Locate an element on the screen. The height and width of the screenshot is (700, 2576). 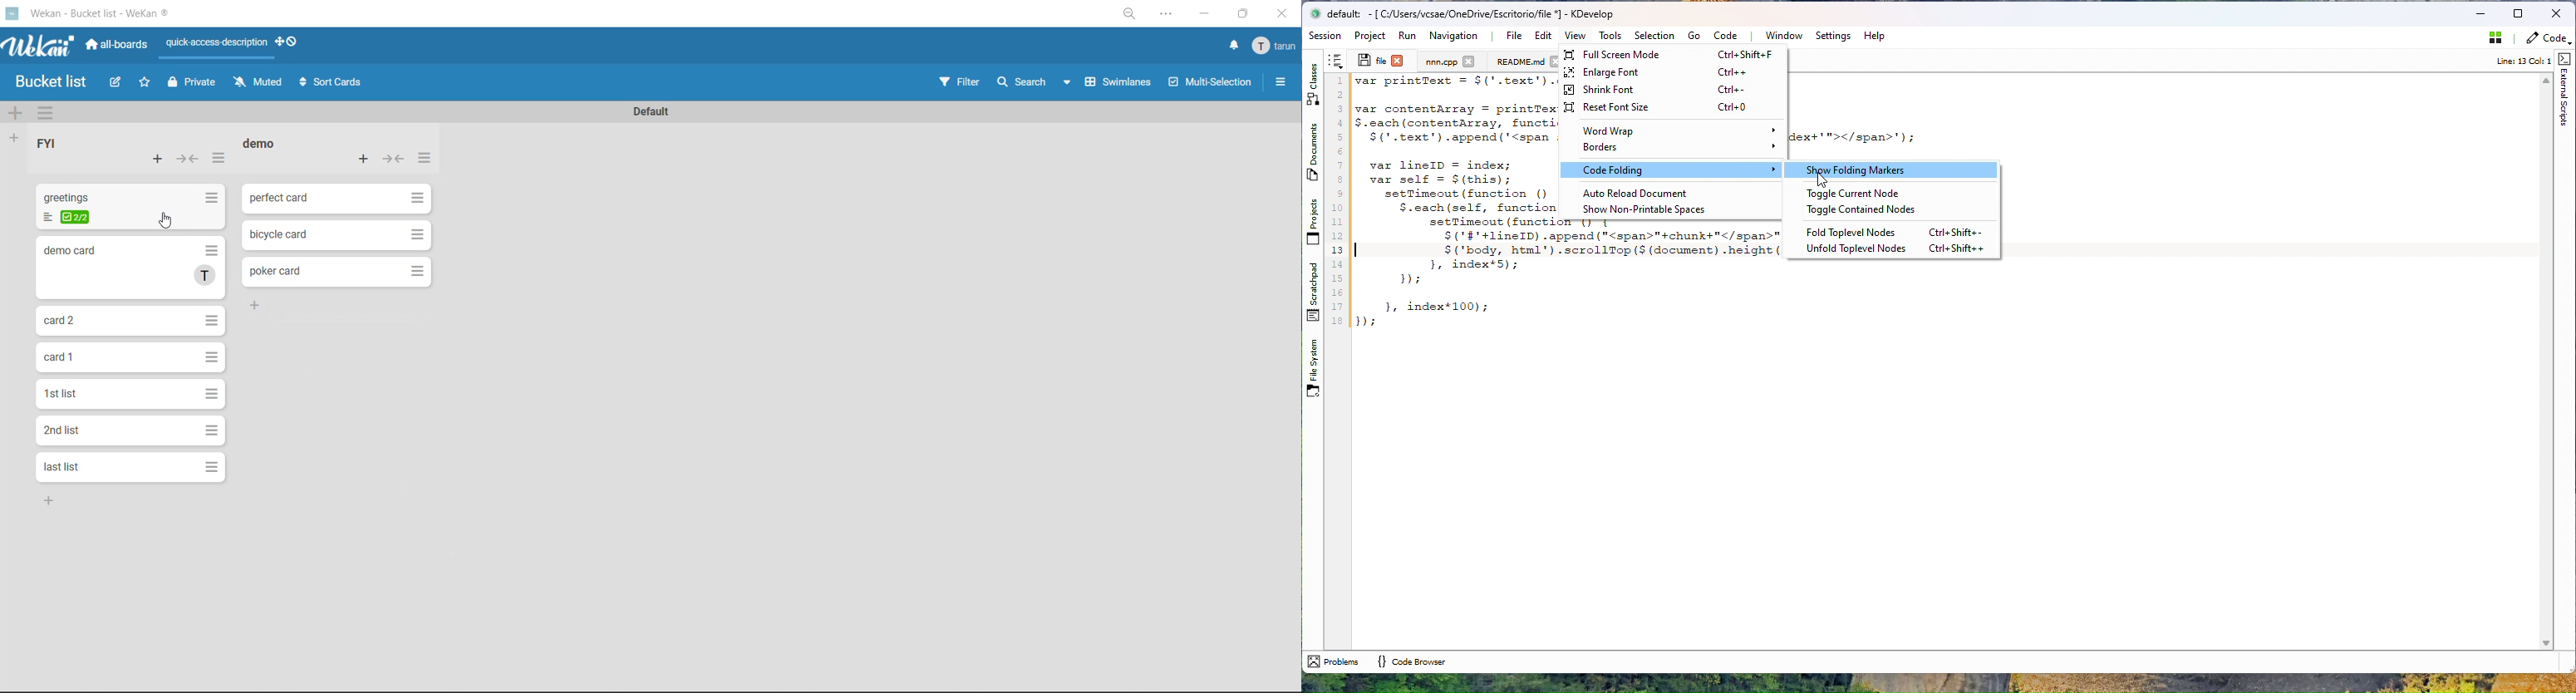
cards is located at coordinates (337, 235).